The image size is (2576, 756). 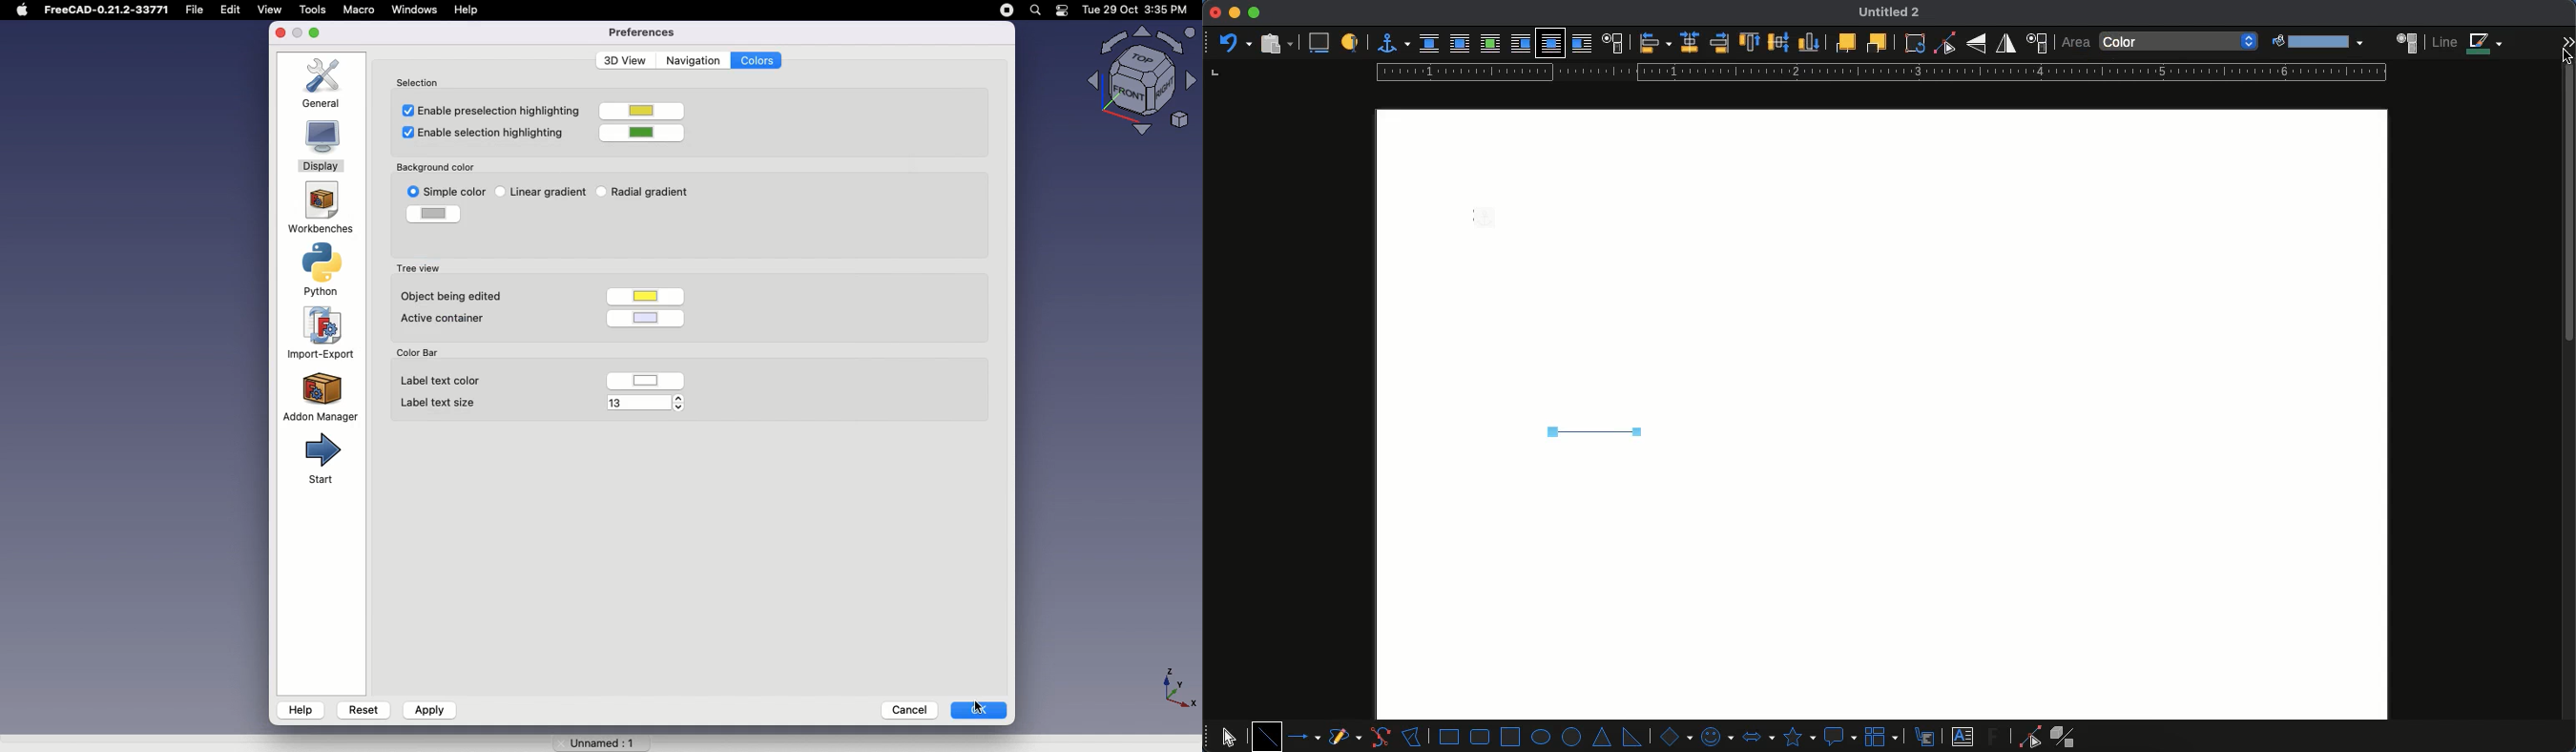 I want to click on General, so click(x=327, y=83).